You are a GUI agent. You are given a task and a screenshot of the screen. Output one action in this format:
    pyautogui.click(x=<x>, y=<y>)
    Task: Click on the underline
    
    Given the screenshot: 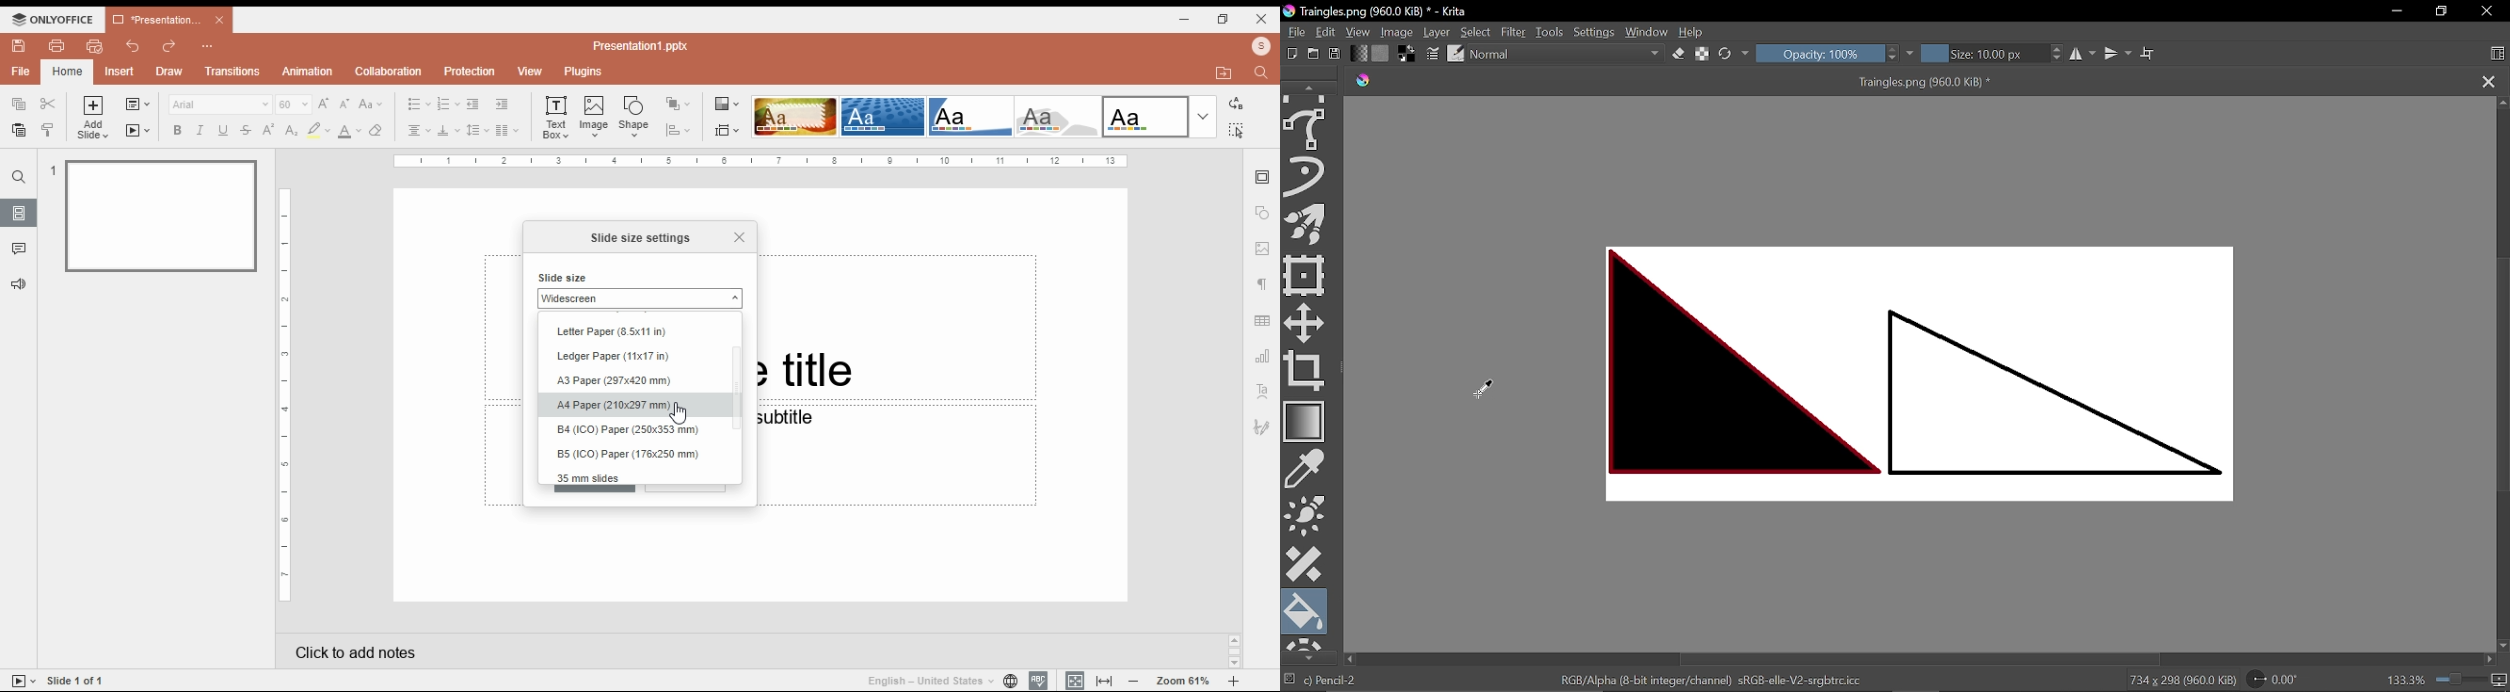 What is the action you would take?
    pyautogui.click(x=222, y=130)
    